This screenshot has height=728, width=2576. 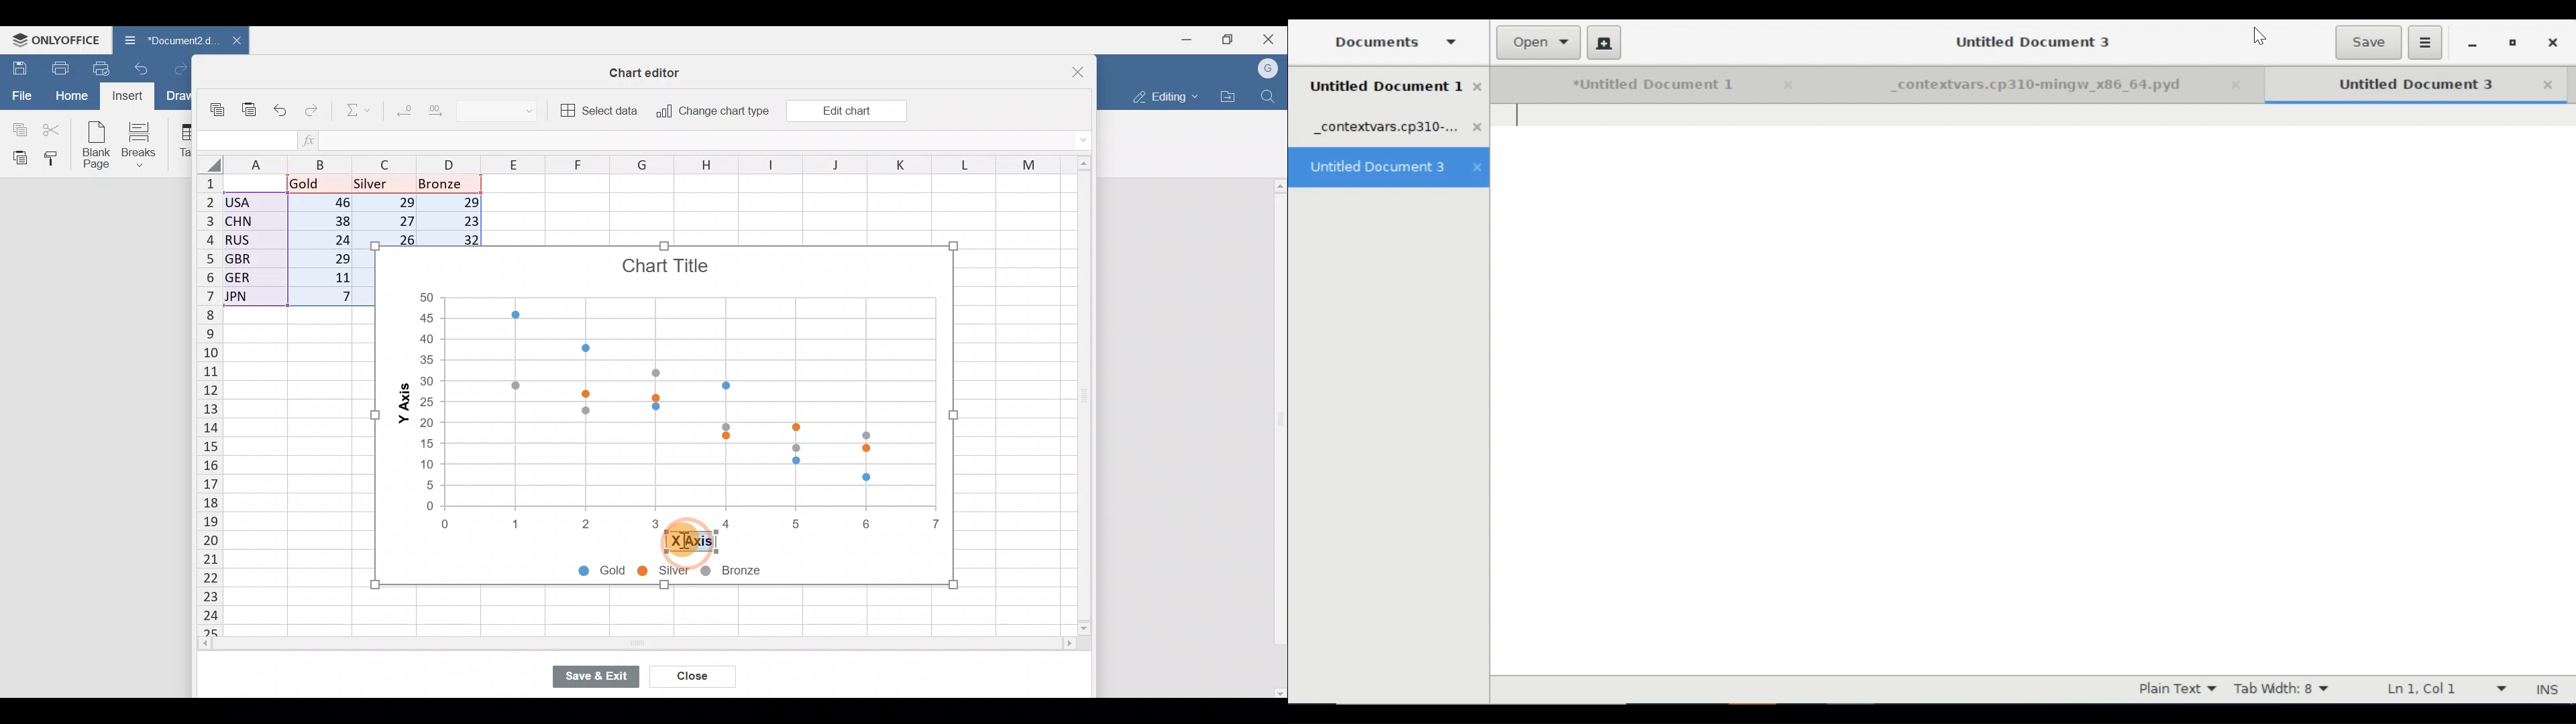 What do you see at coordinates (55, 40) in the screenshot?
I see `ONLYOFFICE Menu` at bounding box center [55, 40].